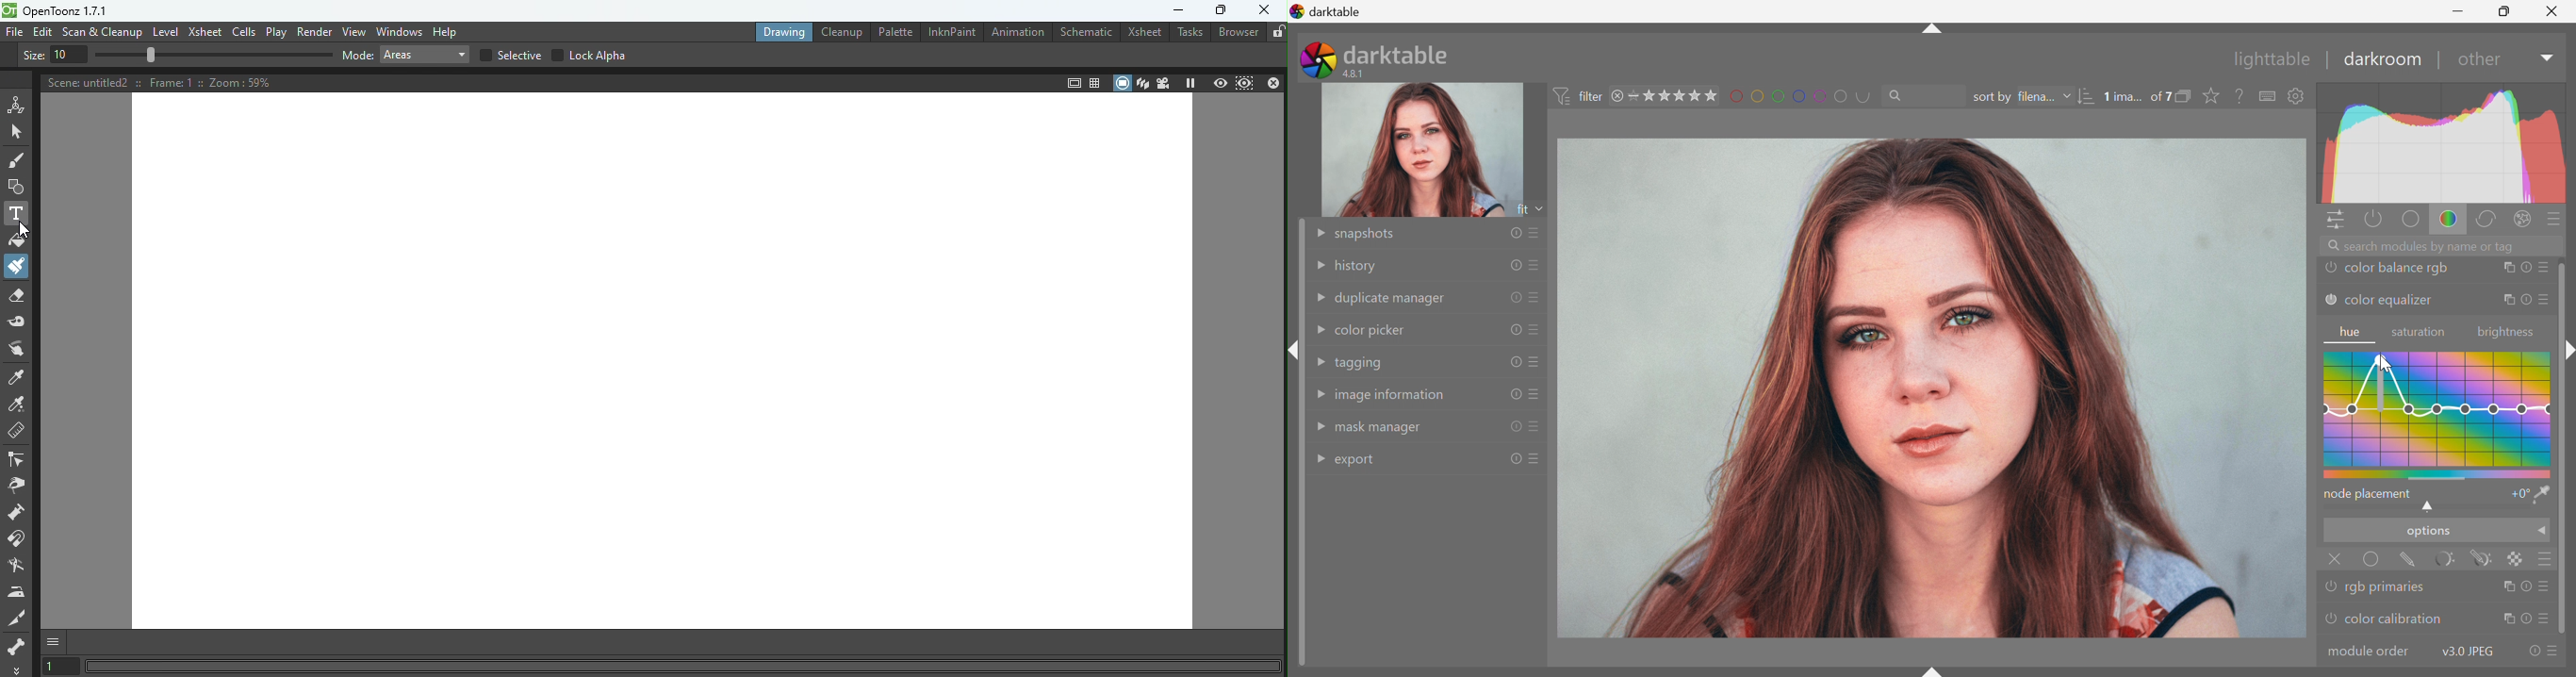  What do you see at coordinates (2527, 586) in the screenshot?
I see `reset` at bounding box center [2527, 586].